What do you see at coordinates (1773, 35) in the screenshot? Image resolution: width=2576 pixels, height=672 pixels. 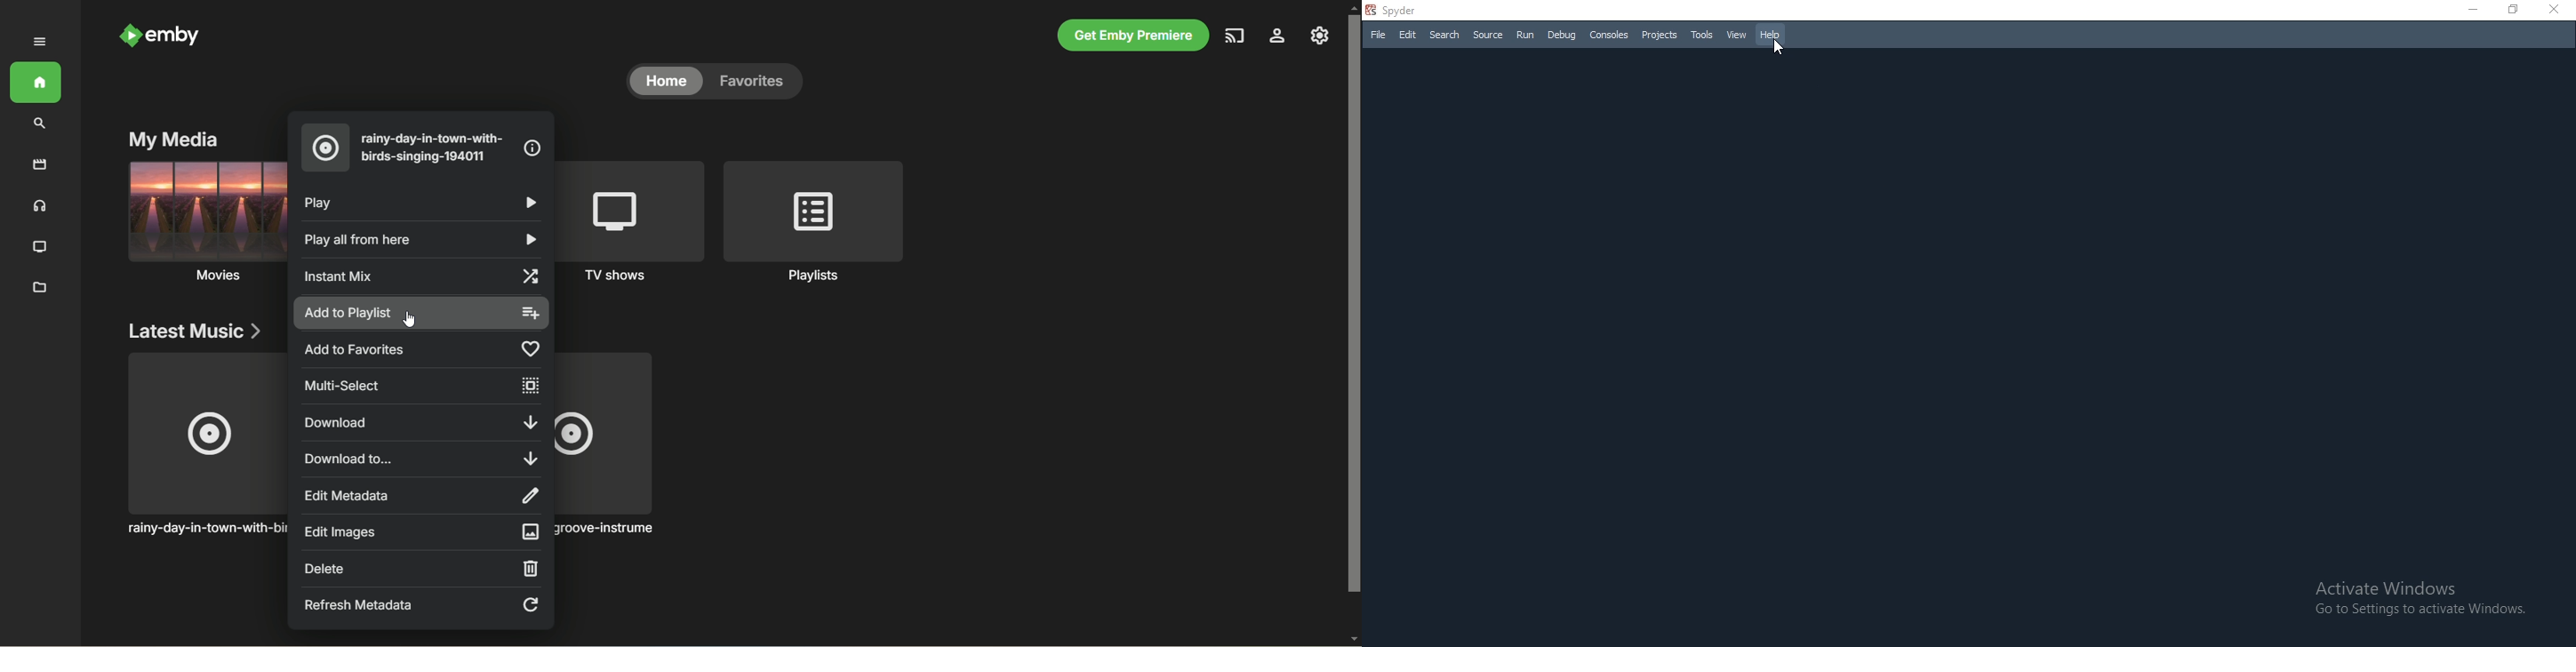 I see `Help` at bounding box center [1773, 35].